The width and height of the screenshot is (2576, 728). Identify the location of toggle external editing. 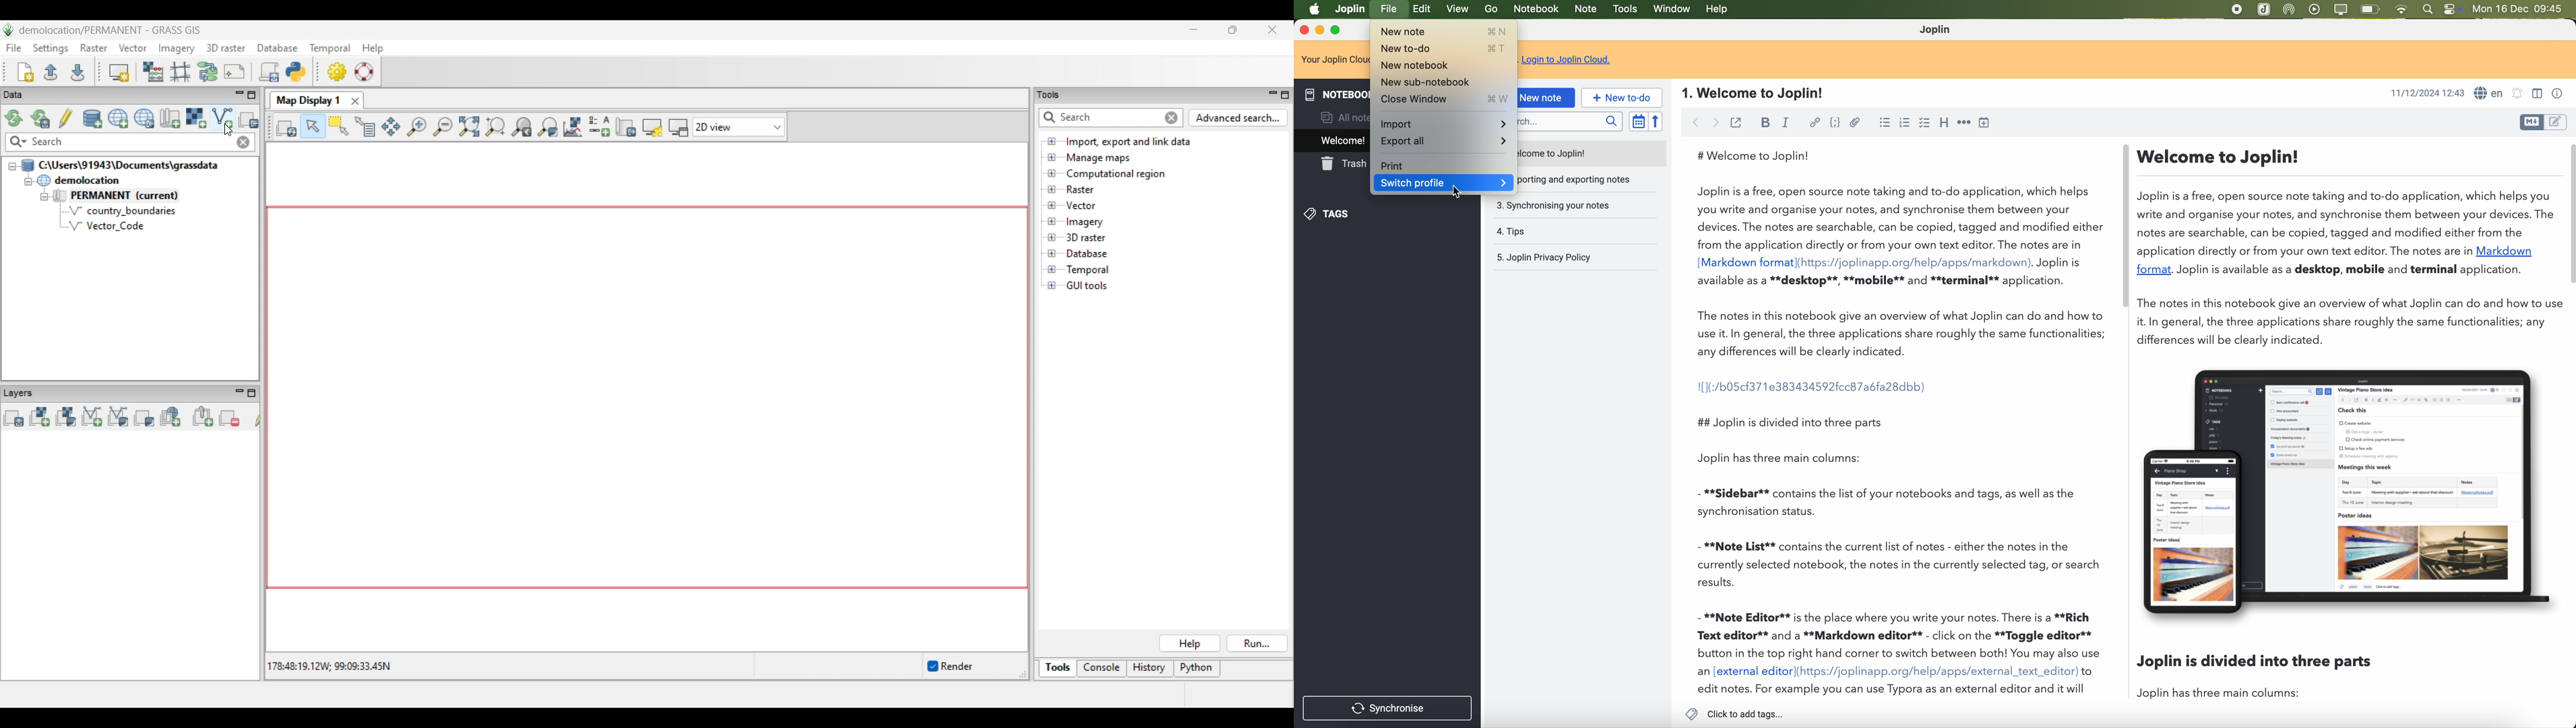
(1737, 123).